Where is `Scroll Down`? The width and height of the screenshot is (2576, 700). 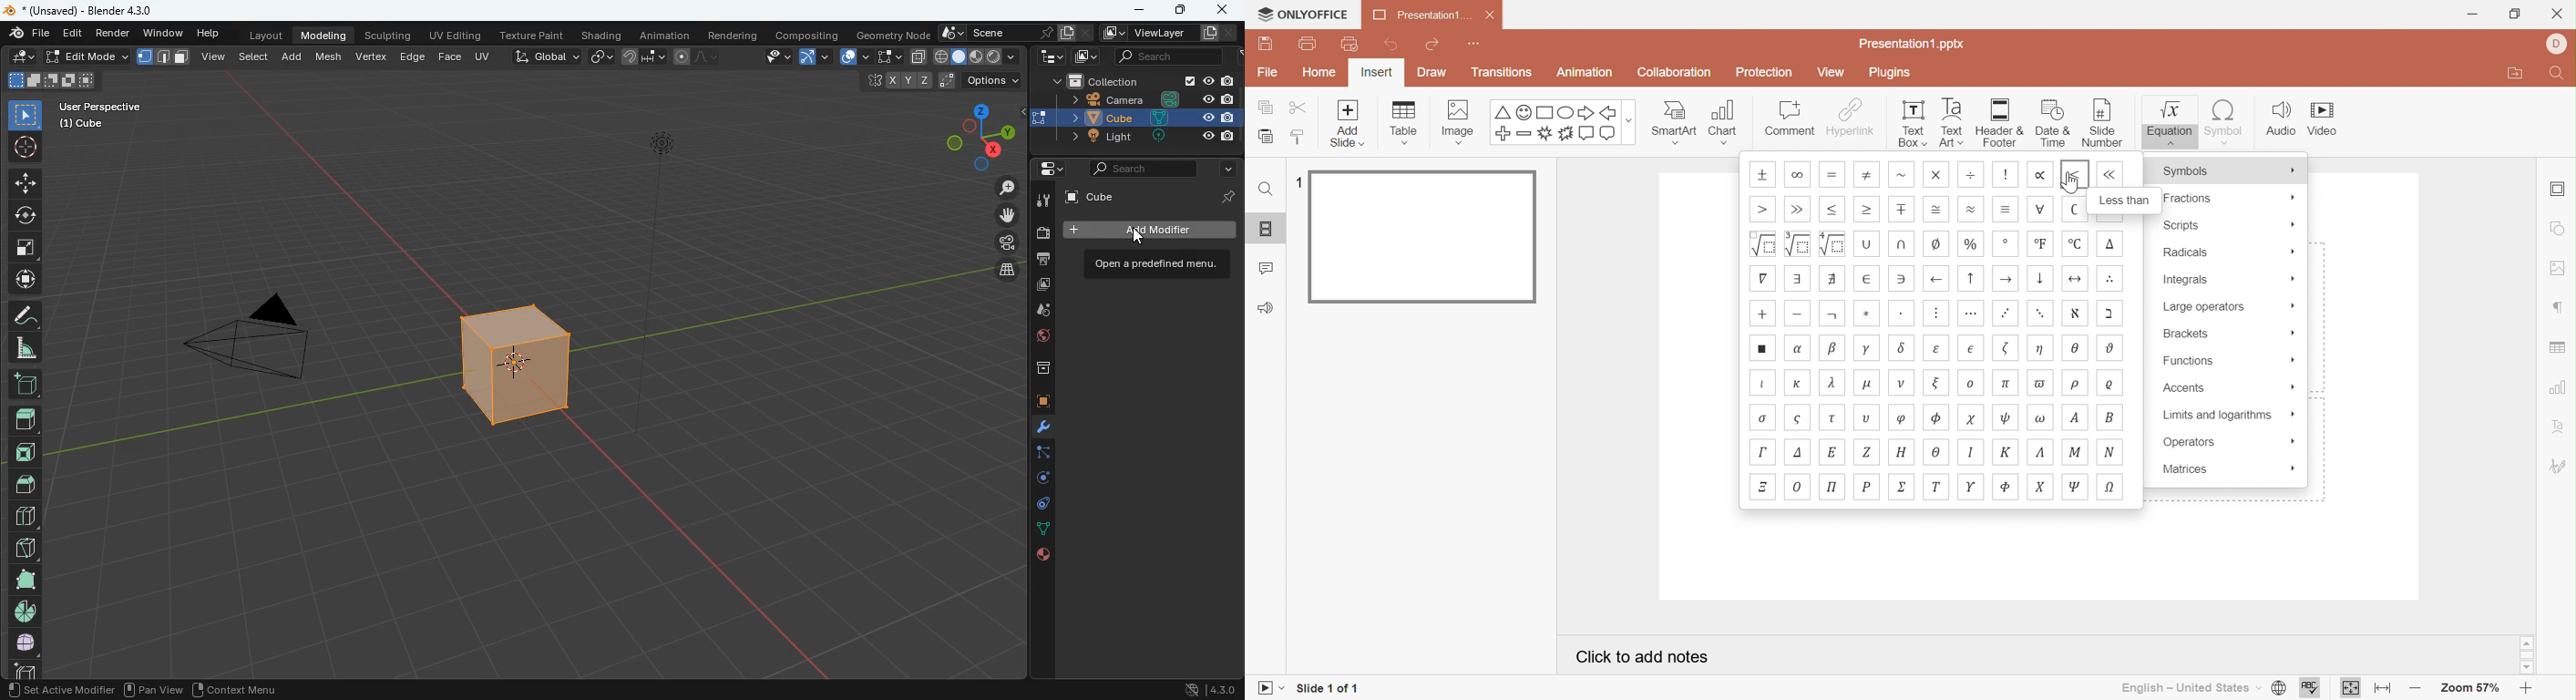 Scroll Down is located at coordinates (2527, 668).